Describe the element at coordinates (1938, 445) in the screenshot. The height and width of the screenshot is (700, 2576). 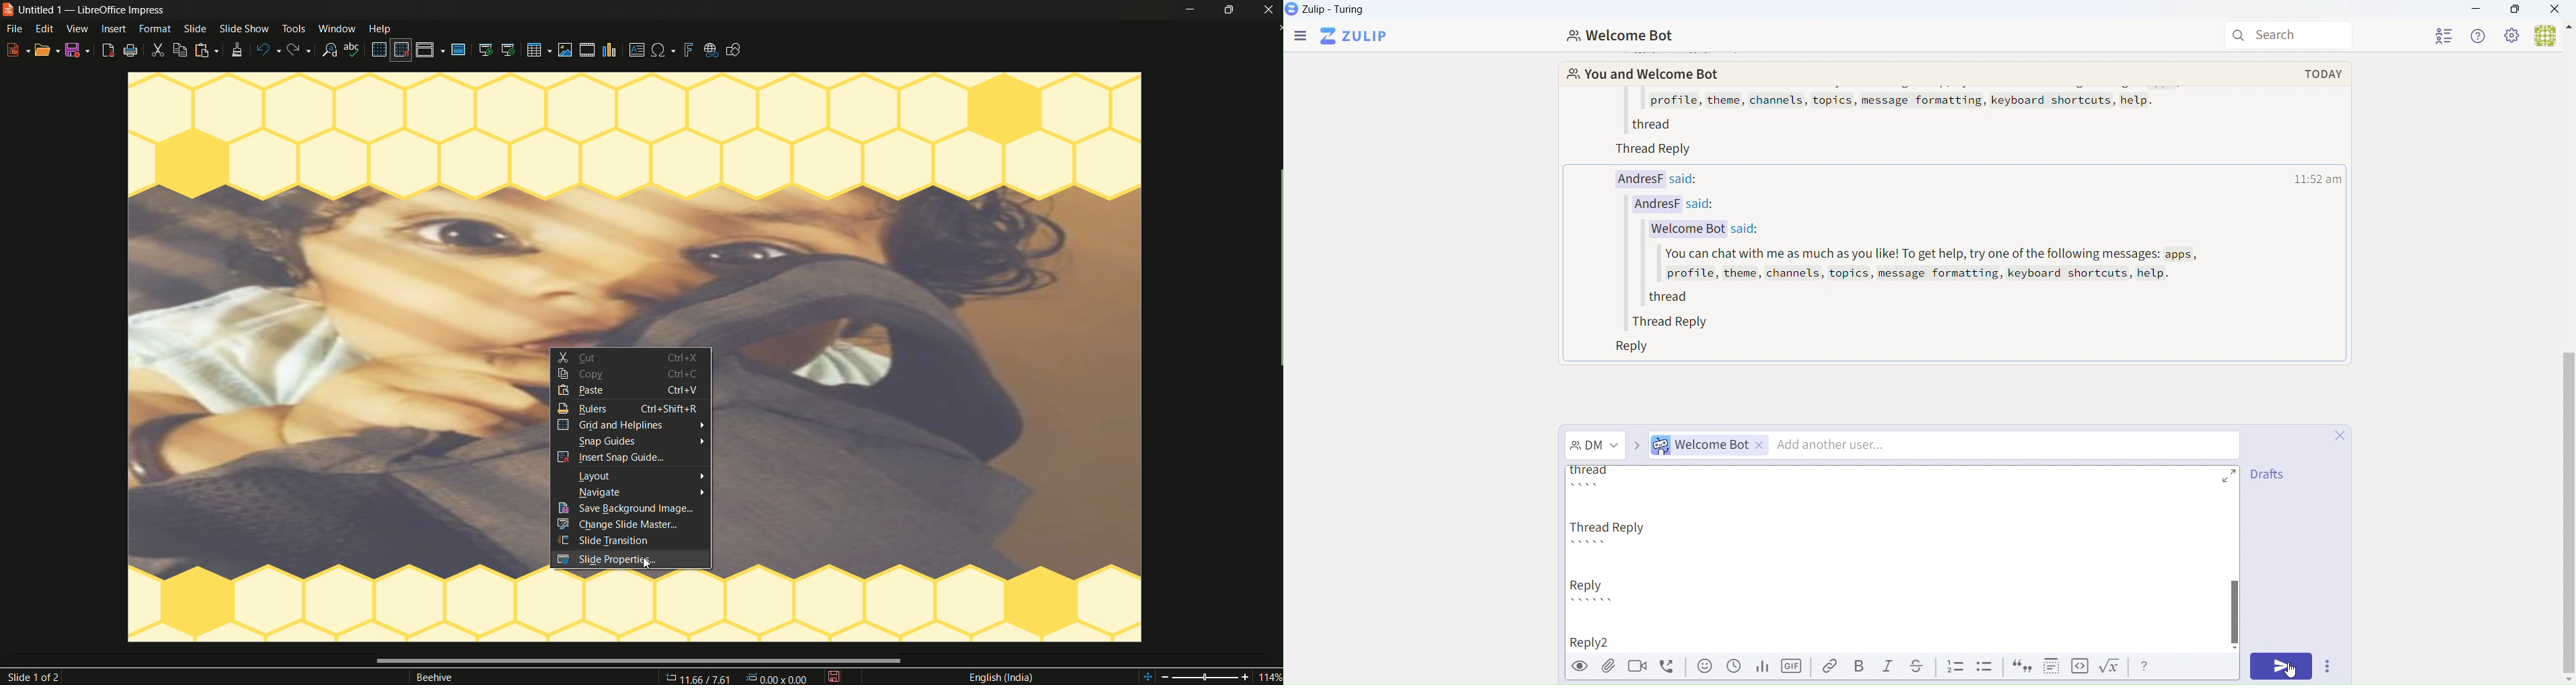
I see `Direct Message` at that location.